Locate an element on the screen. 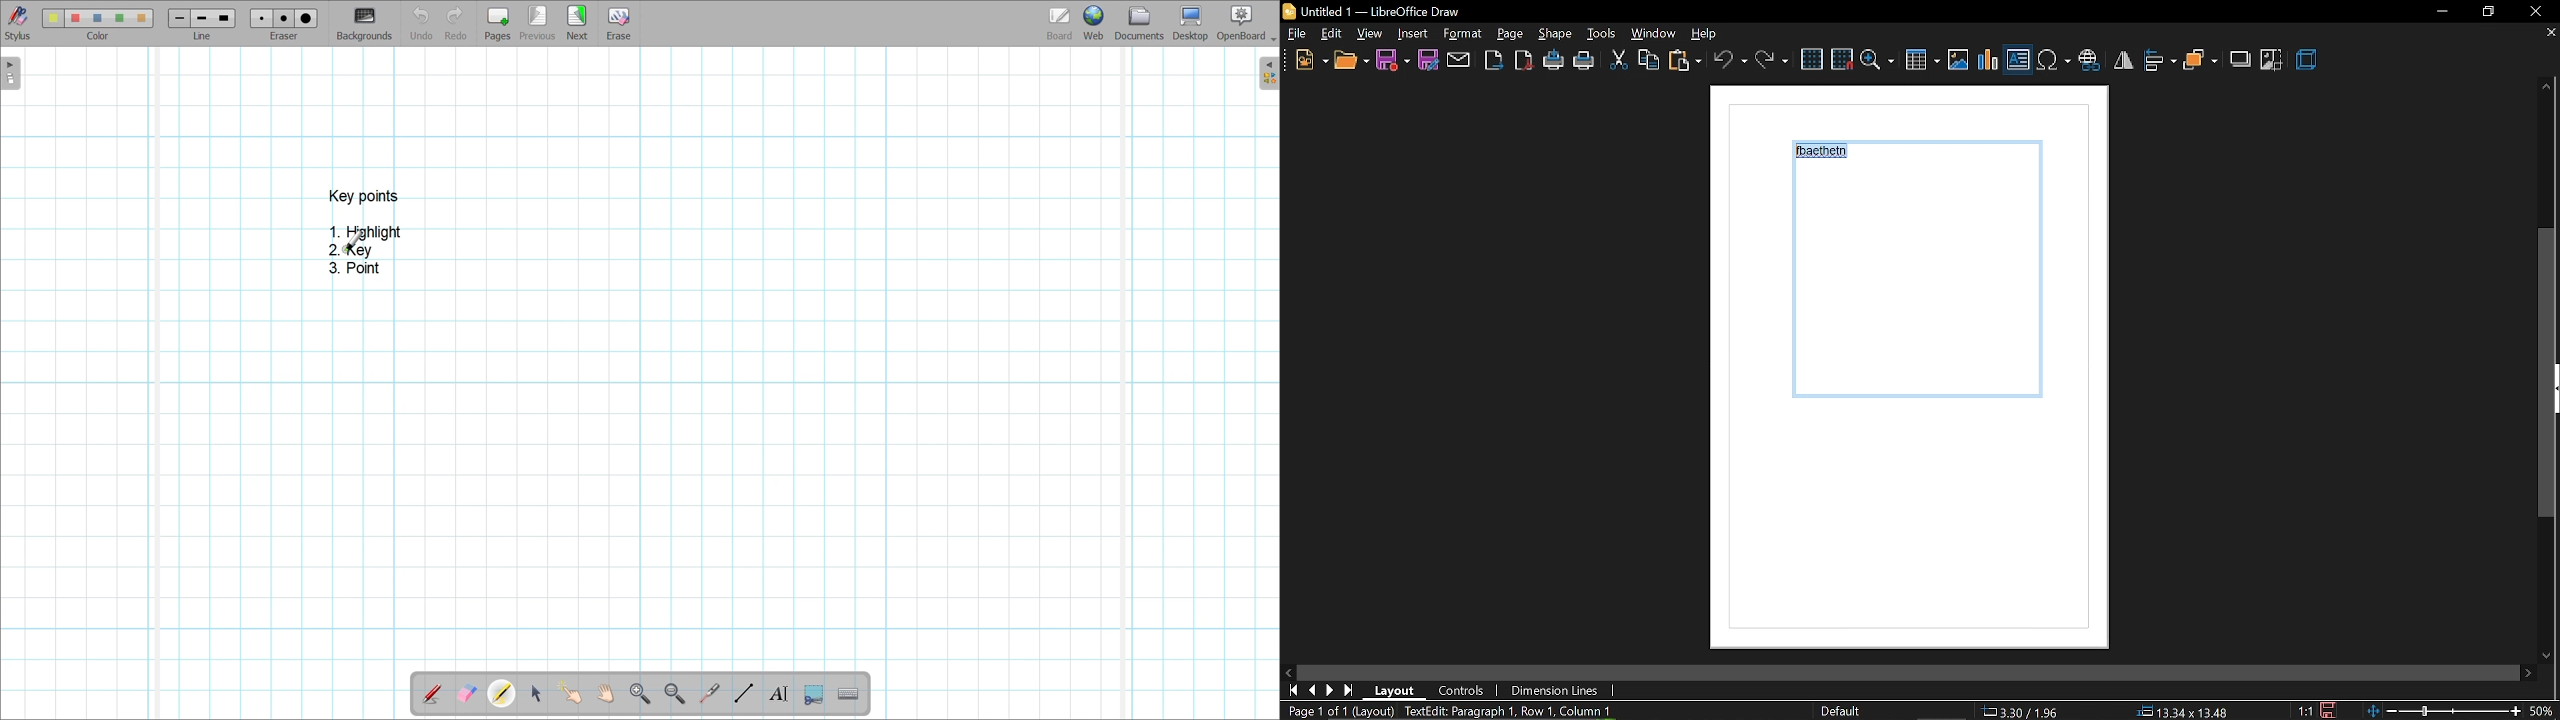 Image resolution: width=2576 pixels, height=728 pixels. redo is located at coordinates (1771, 60).